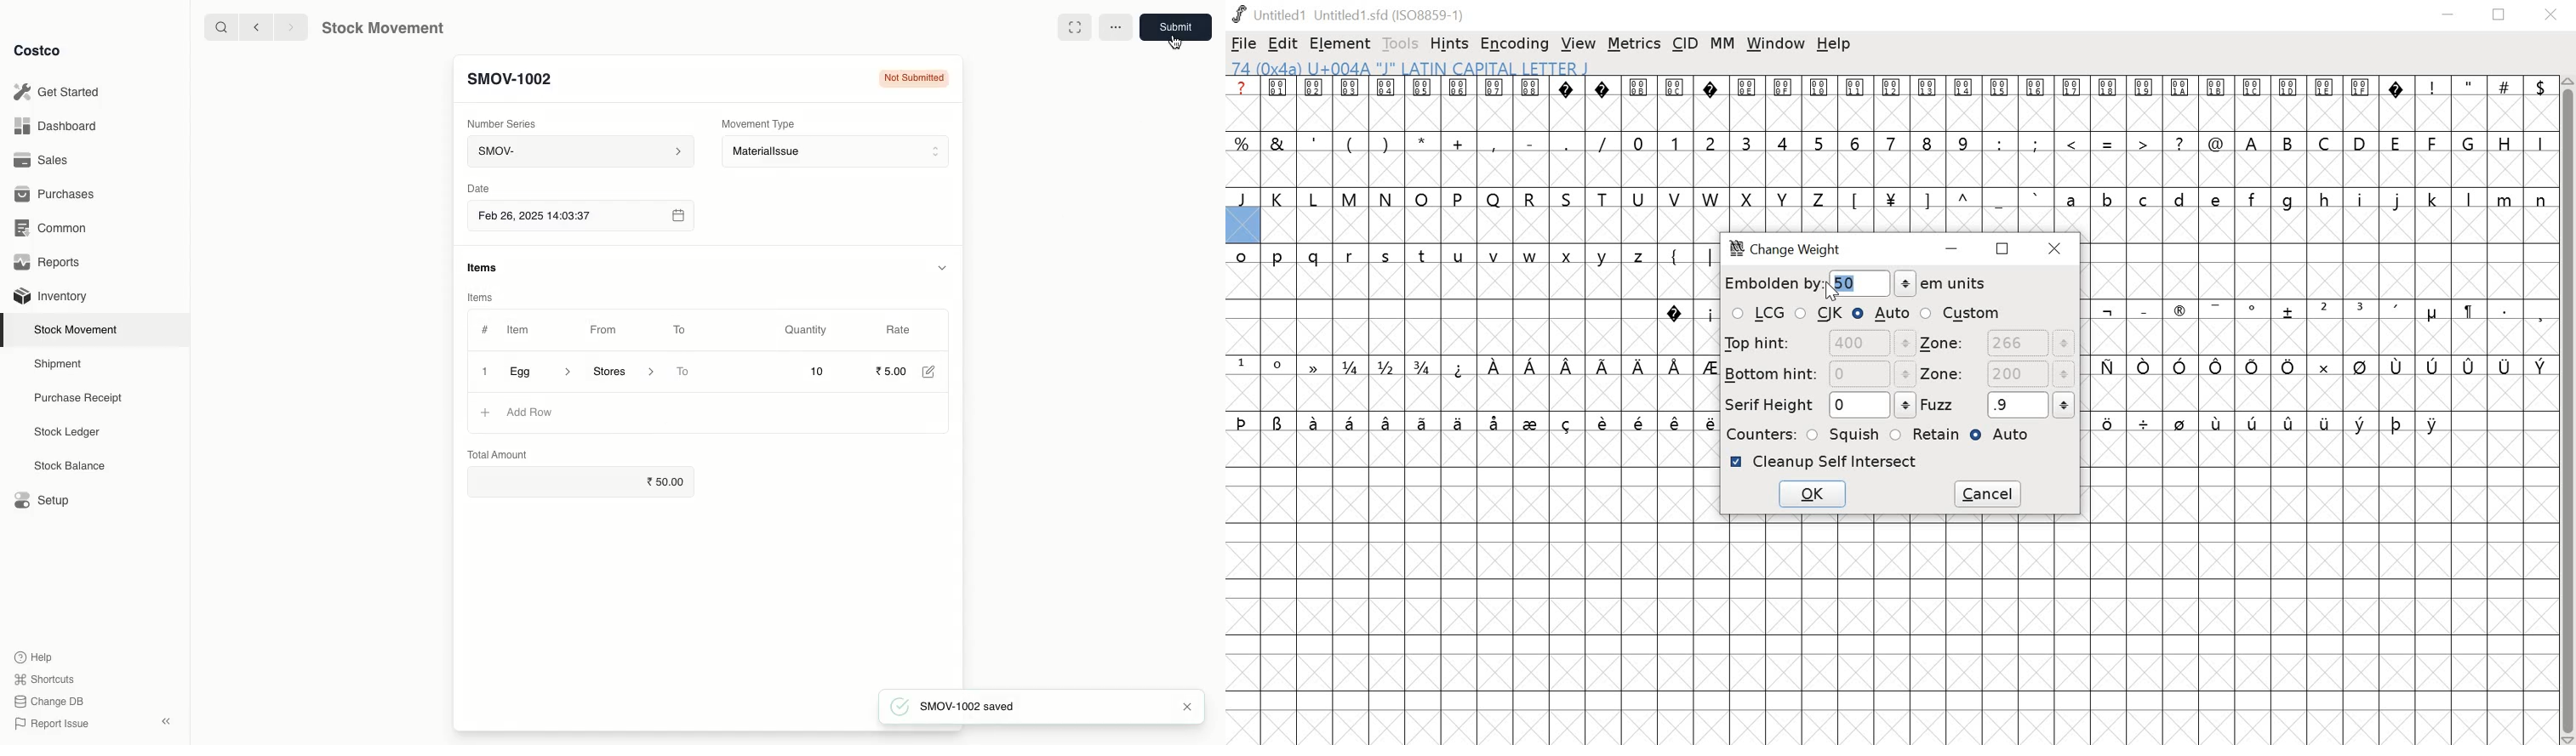  Describe the element at coordinates (287, 26) in the screenshot. I see `forward` at that location.